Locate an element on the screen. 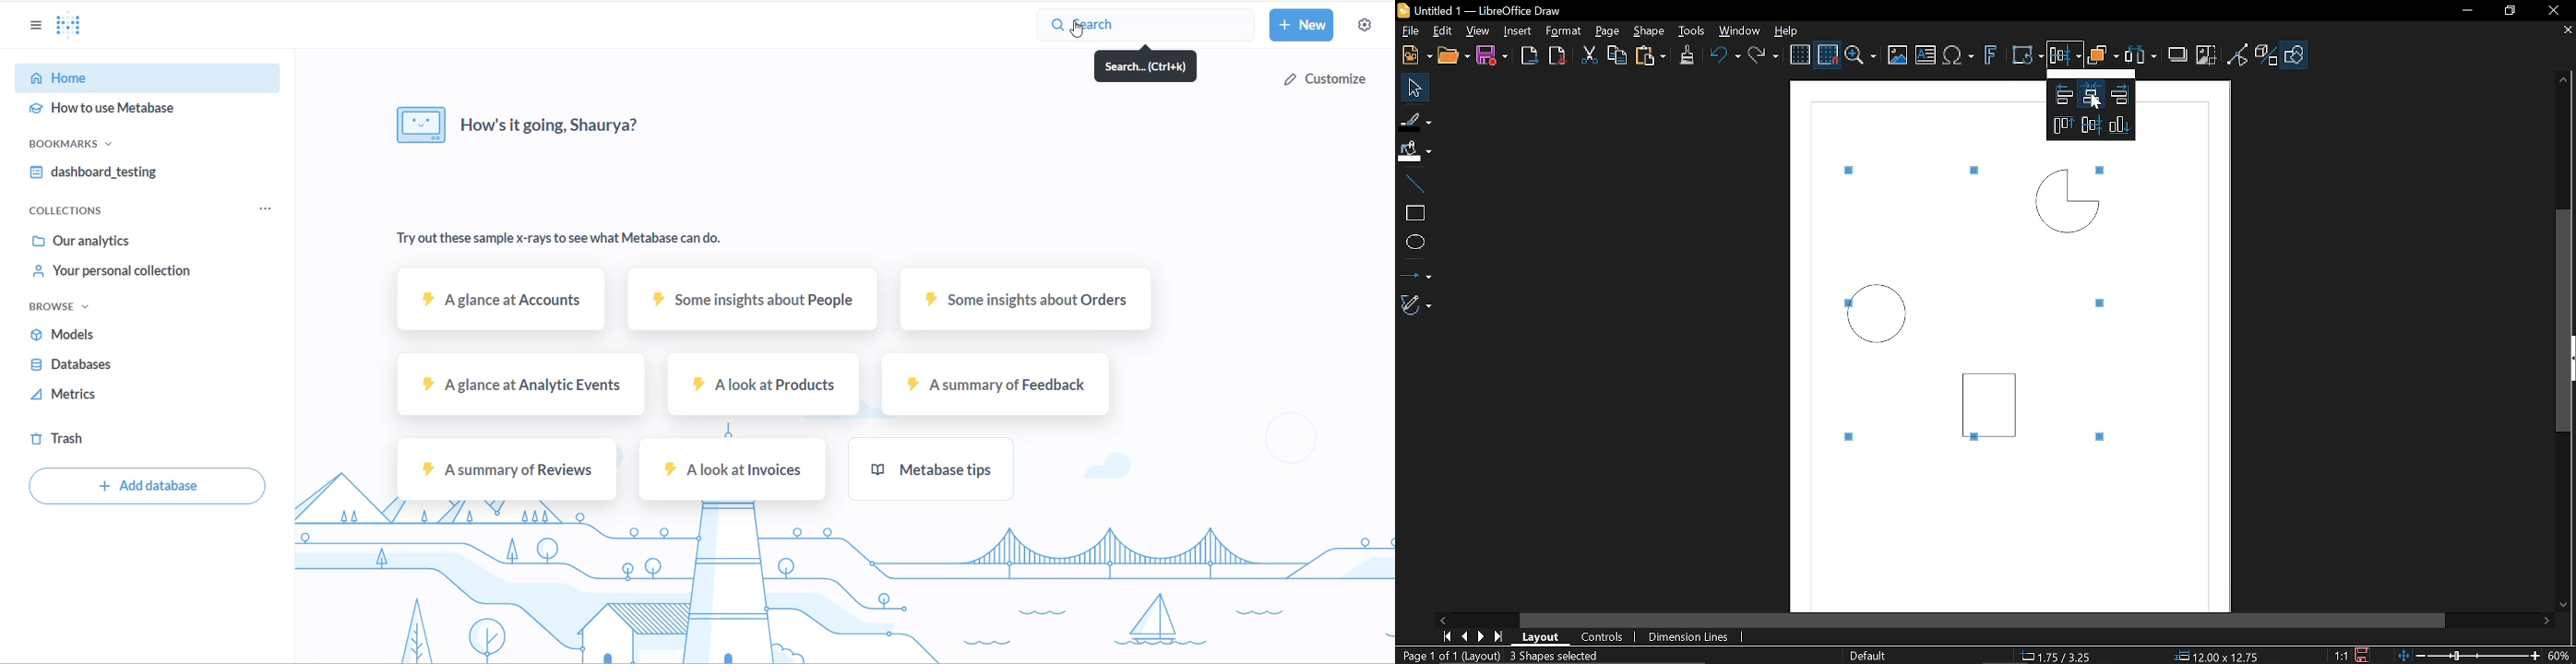 This screenshot has height=672, width=2576. 12.00x12.75 (object size) is located at coordinates (2215, 657).